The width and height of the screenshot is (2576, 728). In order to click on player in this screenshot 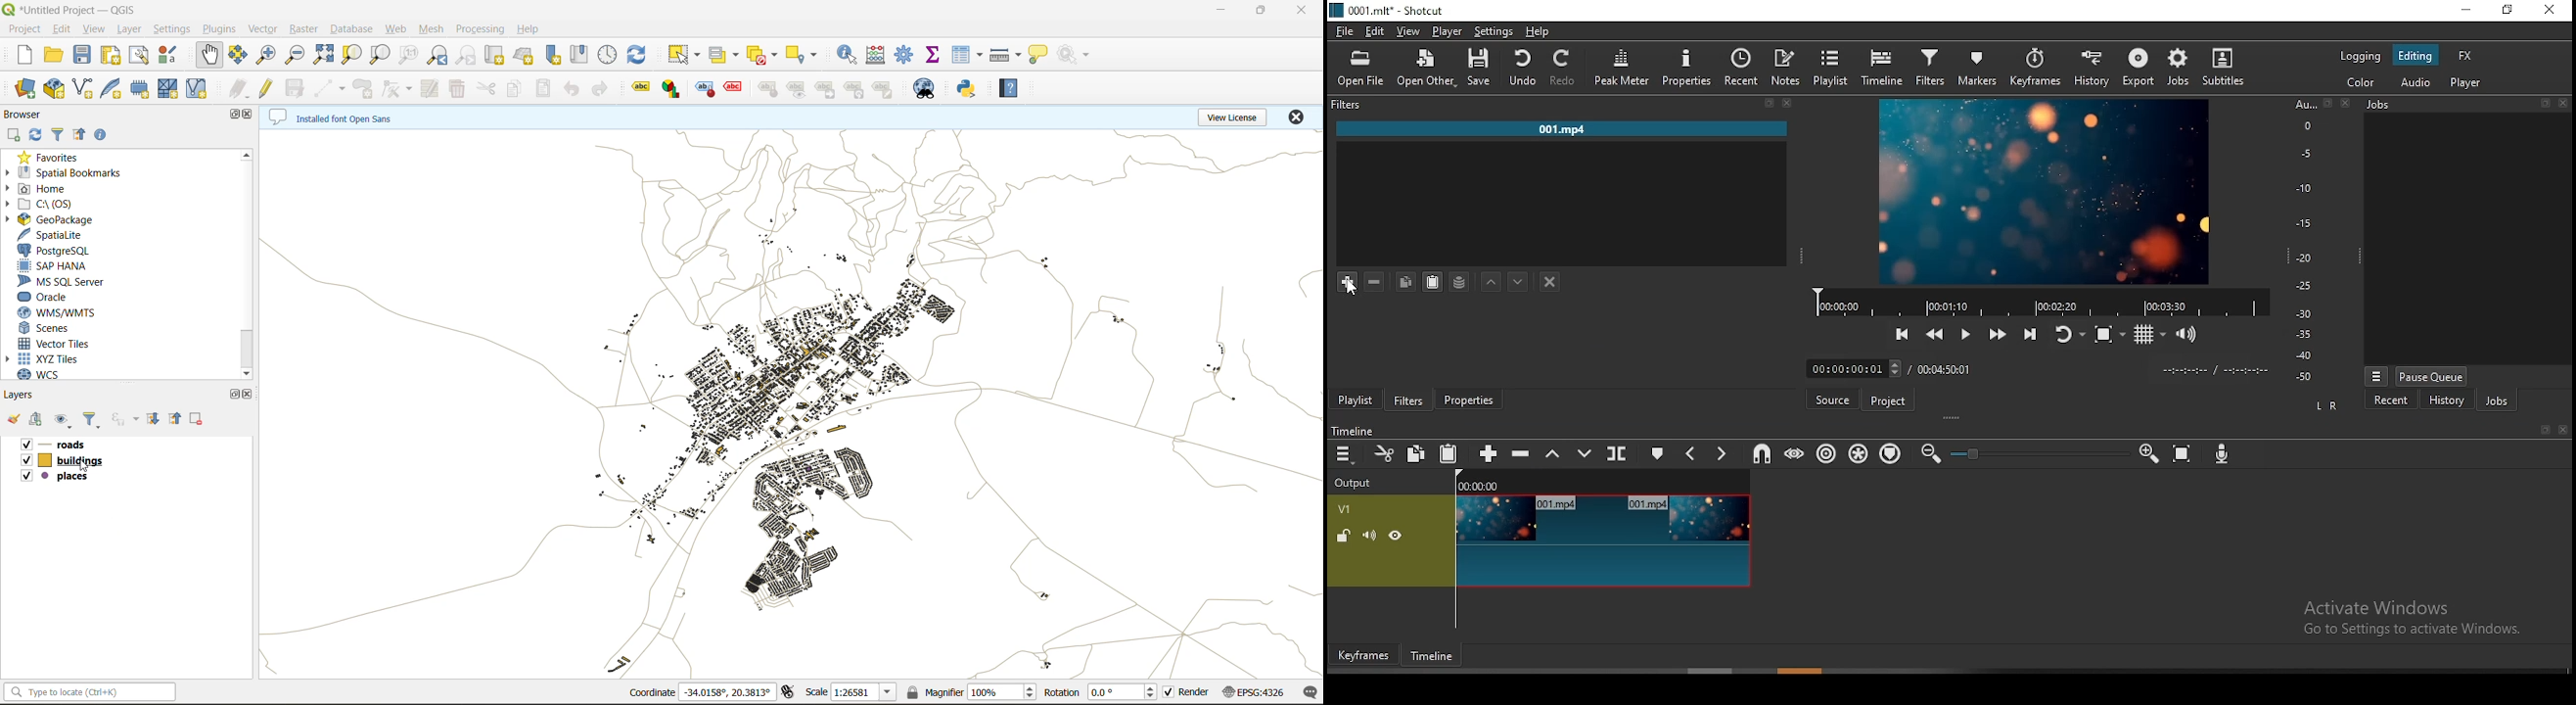, I will do `click(1445, 31)`.